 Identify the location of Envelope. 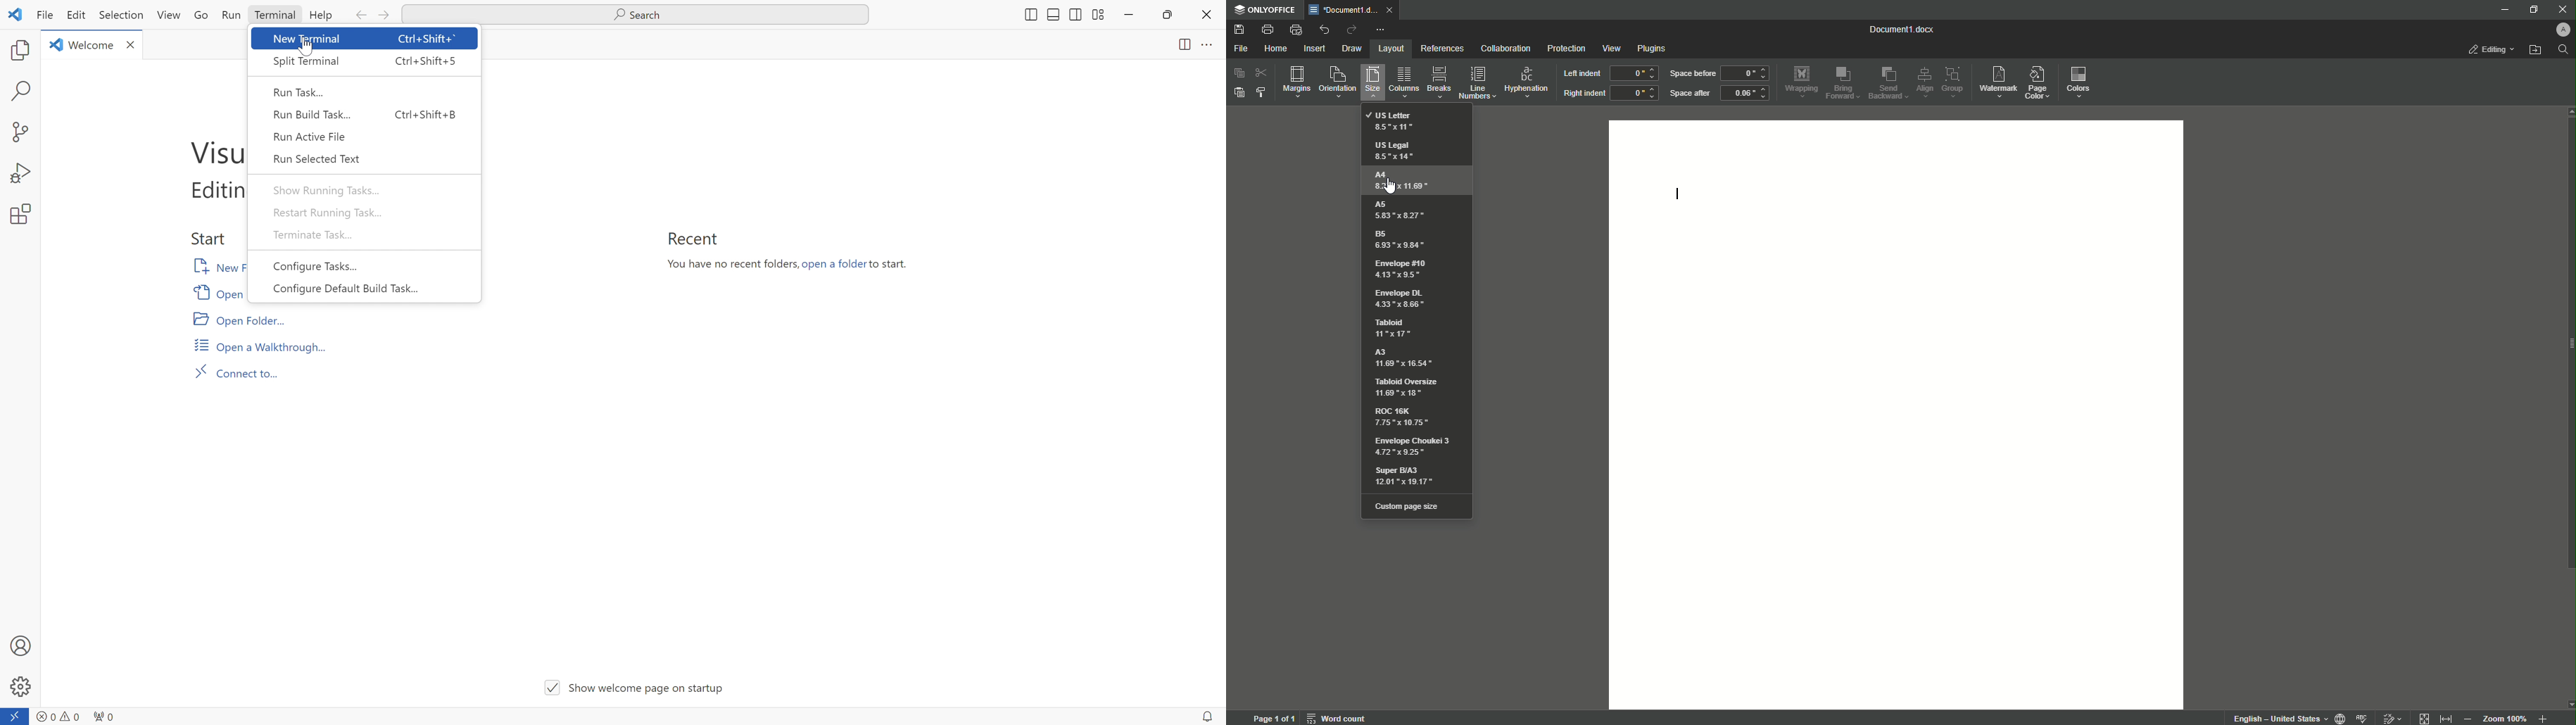
(1402, 269).